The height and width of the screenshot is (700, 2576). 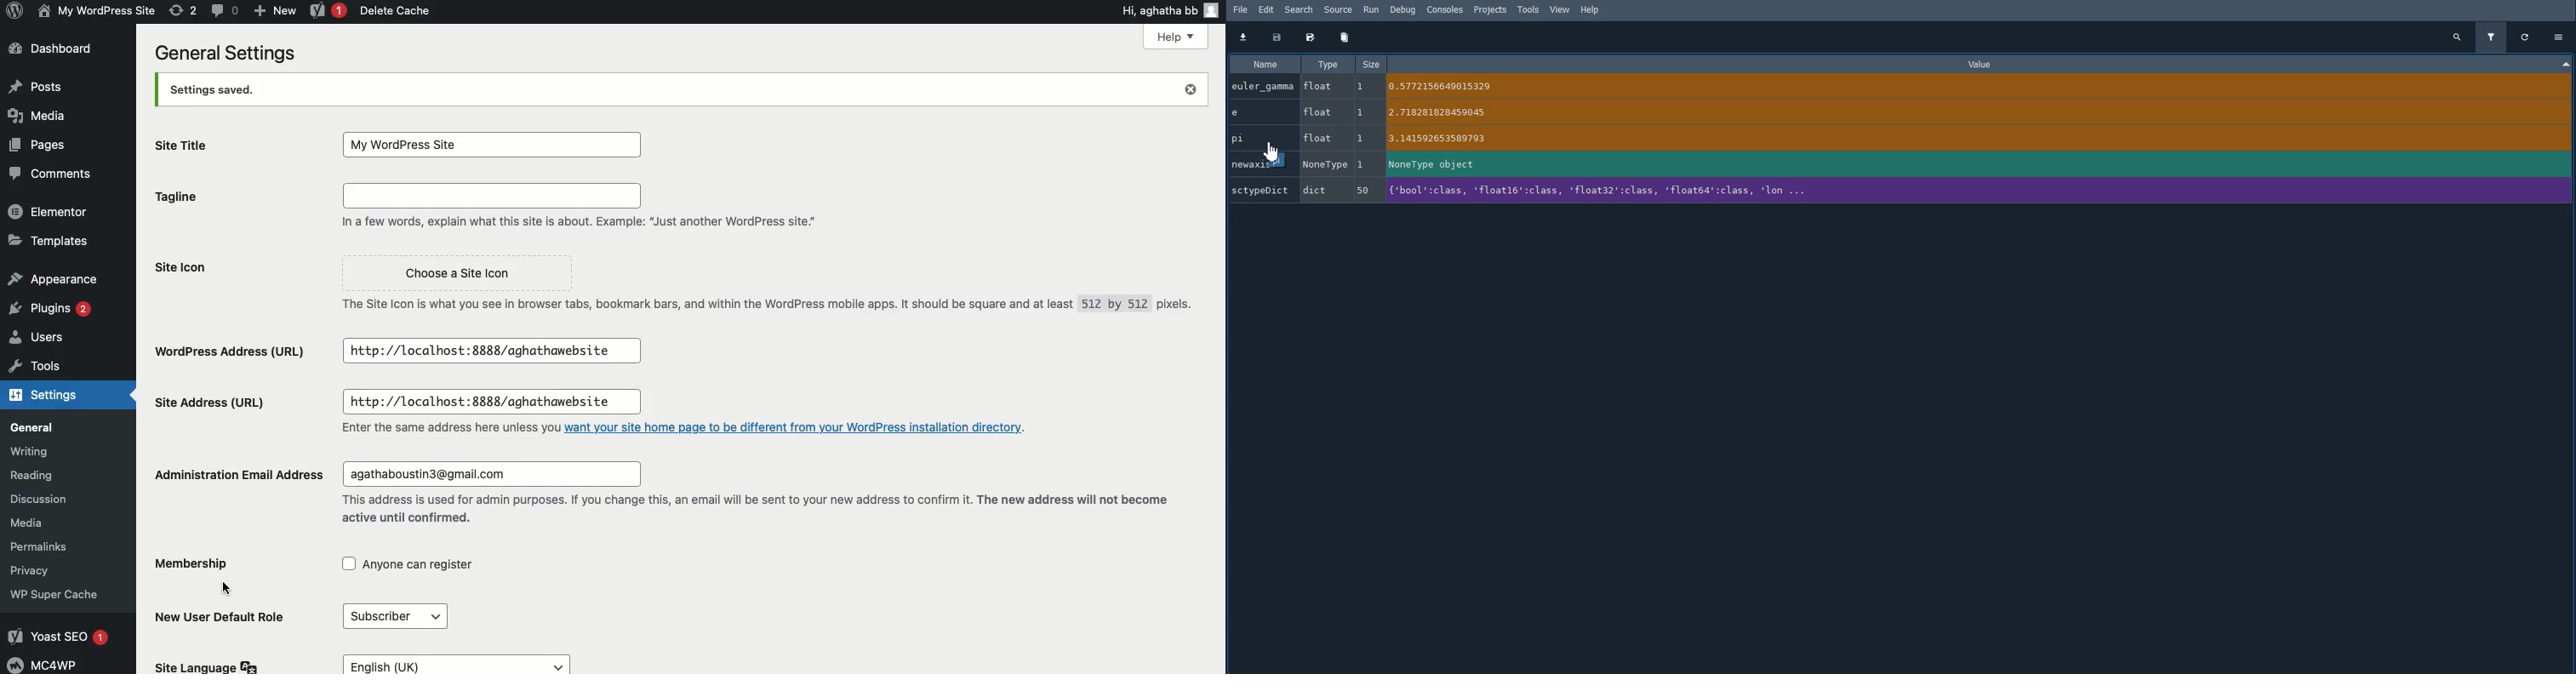 I want to click on Posts, so click(x=40, y=85).